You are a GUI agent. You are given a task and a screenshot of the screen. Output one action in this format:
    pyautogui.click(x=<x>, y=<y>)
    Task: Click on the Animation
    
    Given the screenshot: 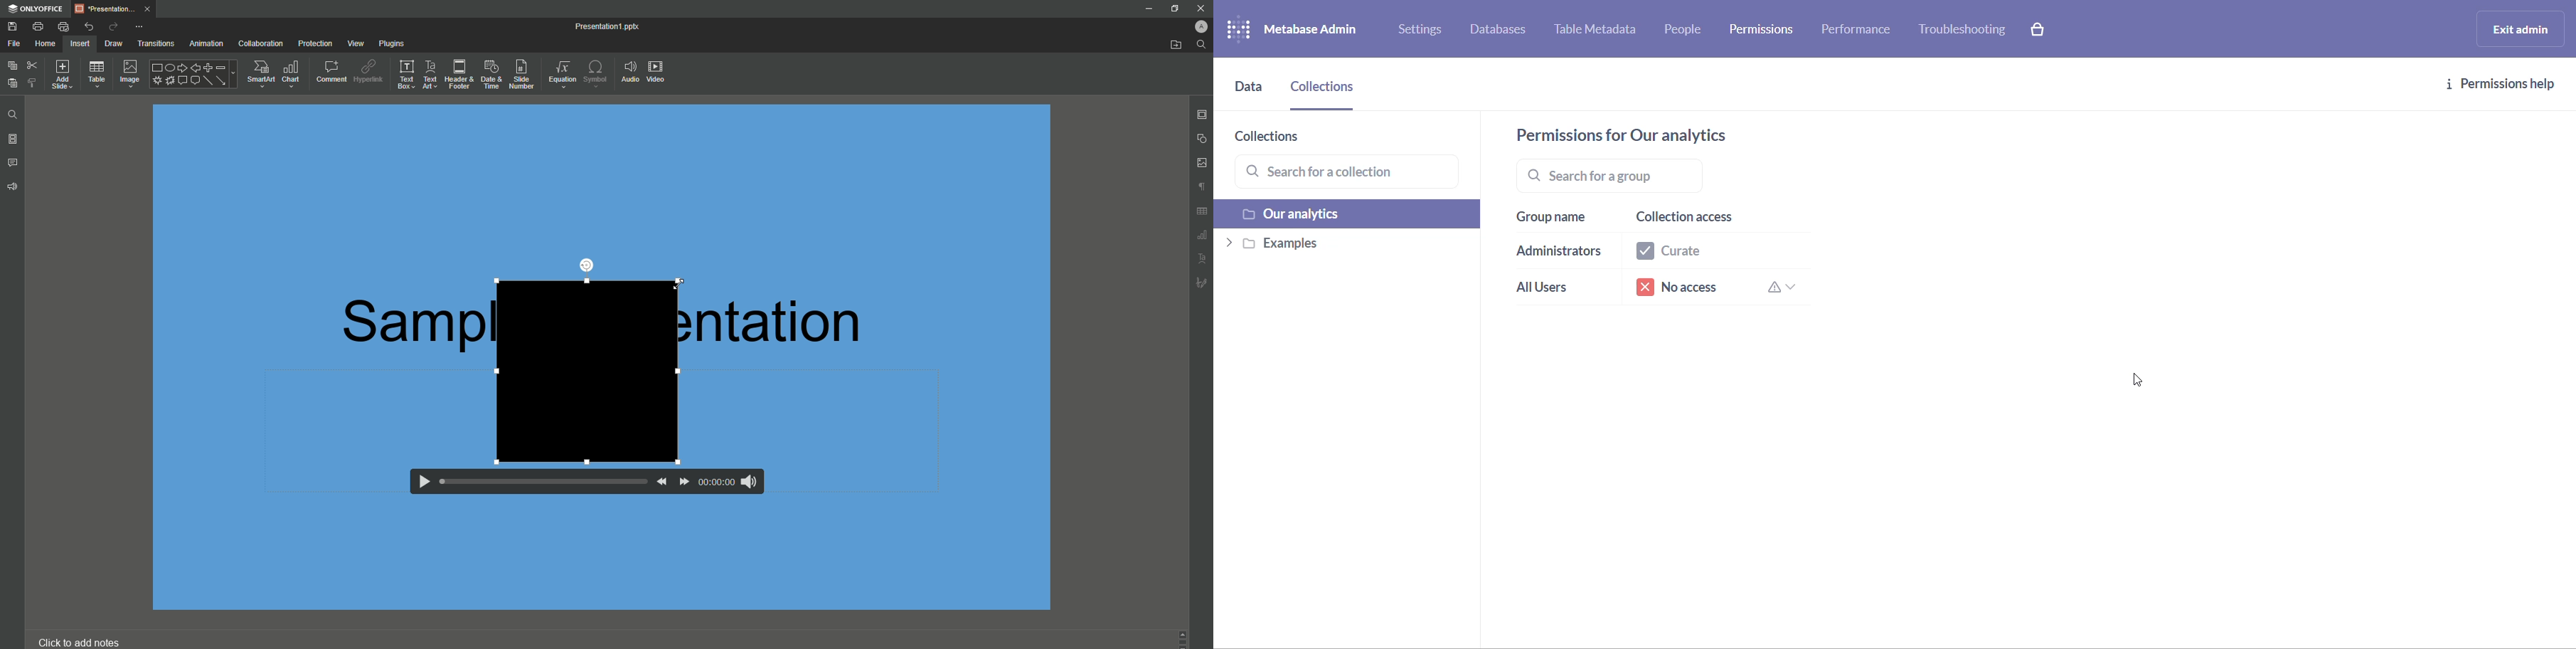 What is the action you would take?
    pyautogui.click(x=205, y=44)
    